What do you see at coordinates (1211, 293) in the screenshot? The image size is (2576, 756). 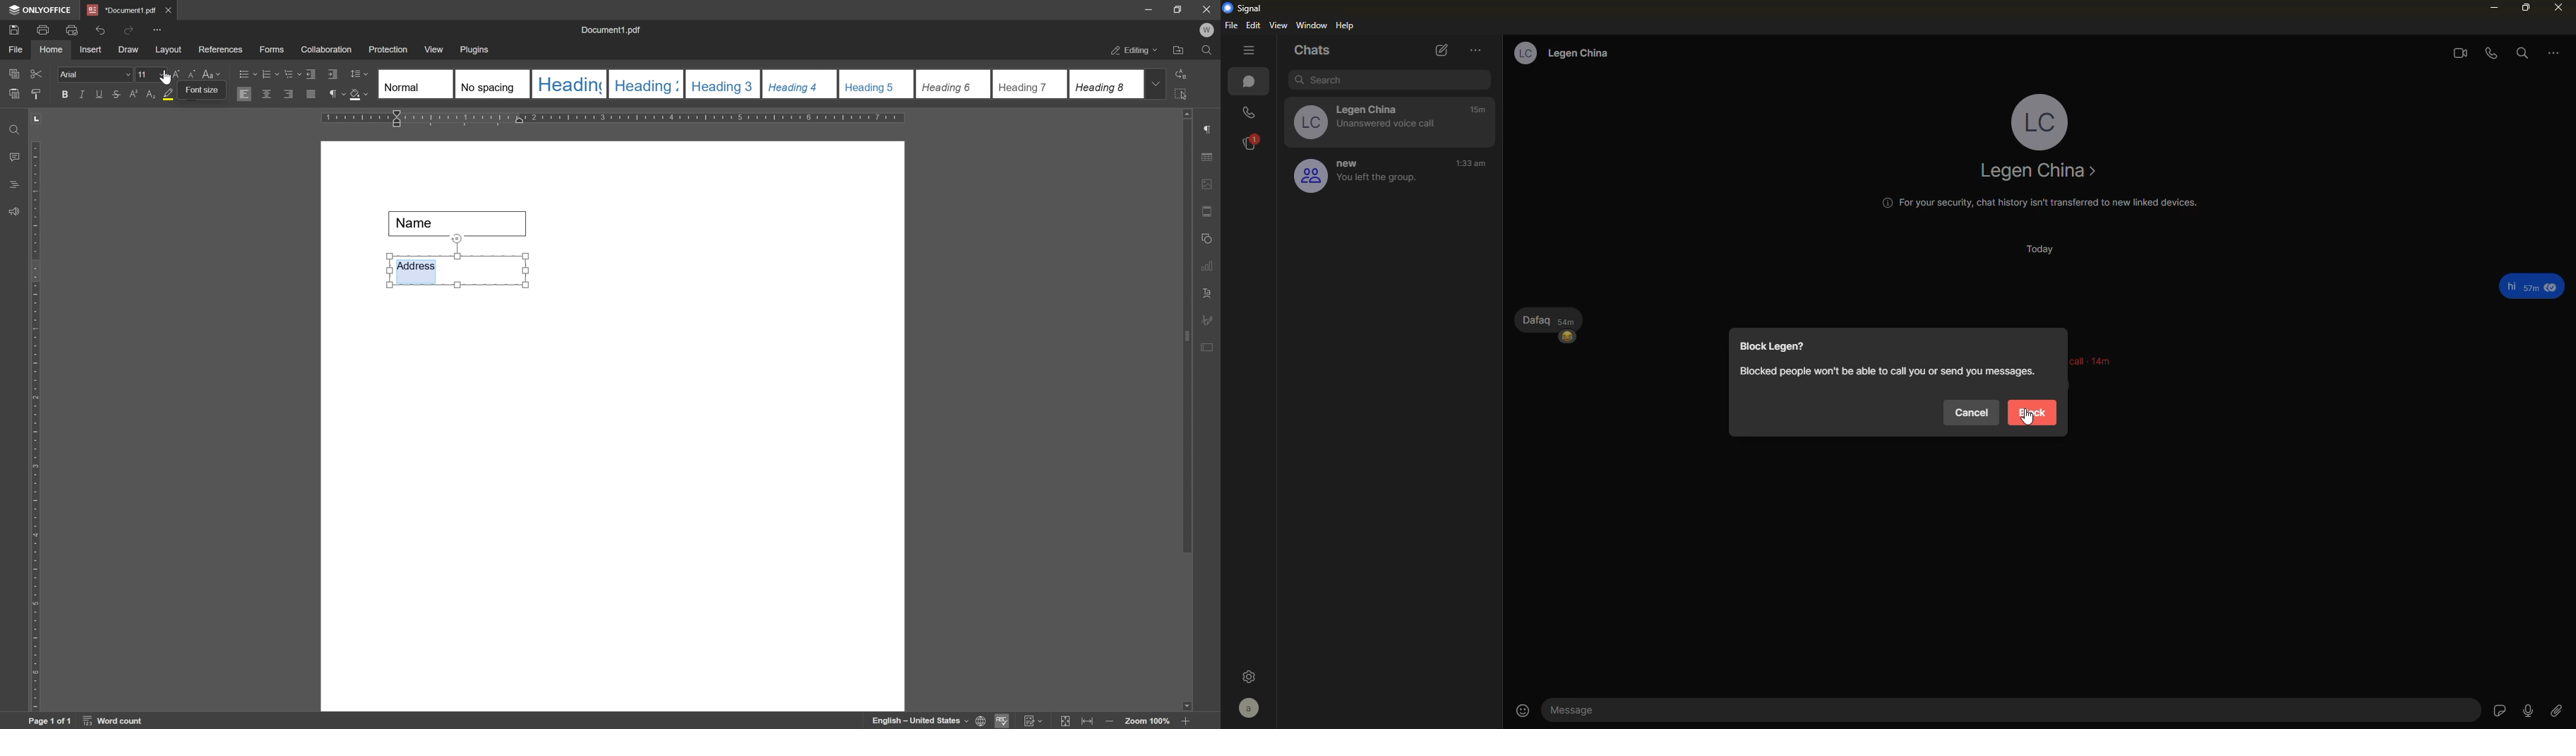 I see `text art settings` at bounding box center [1211, 293].